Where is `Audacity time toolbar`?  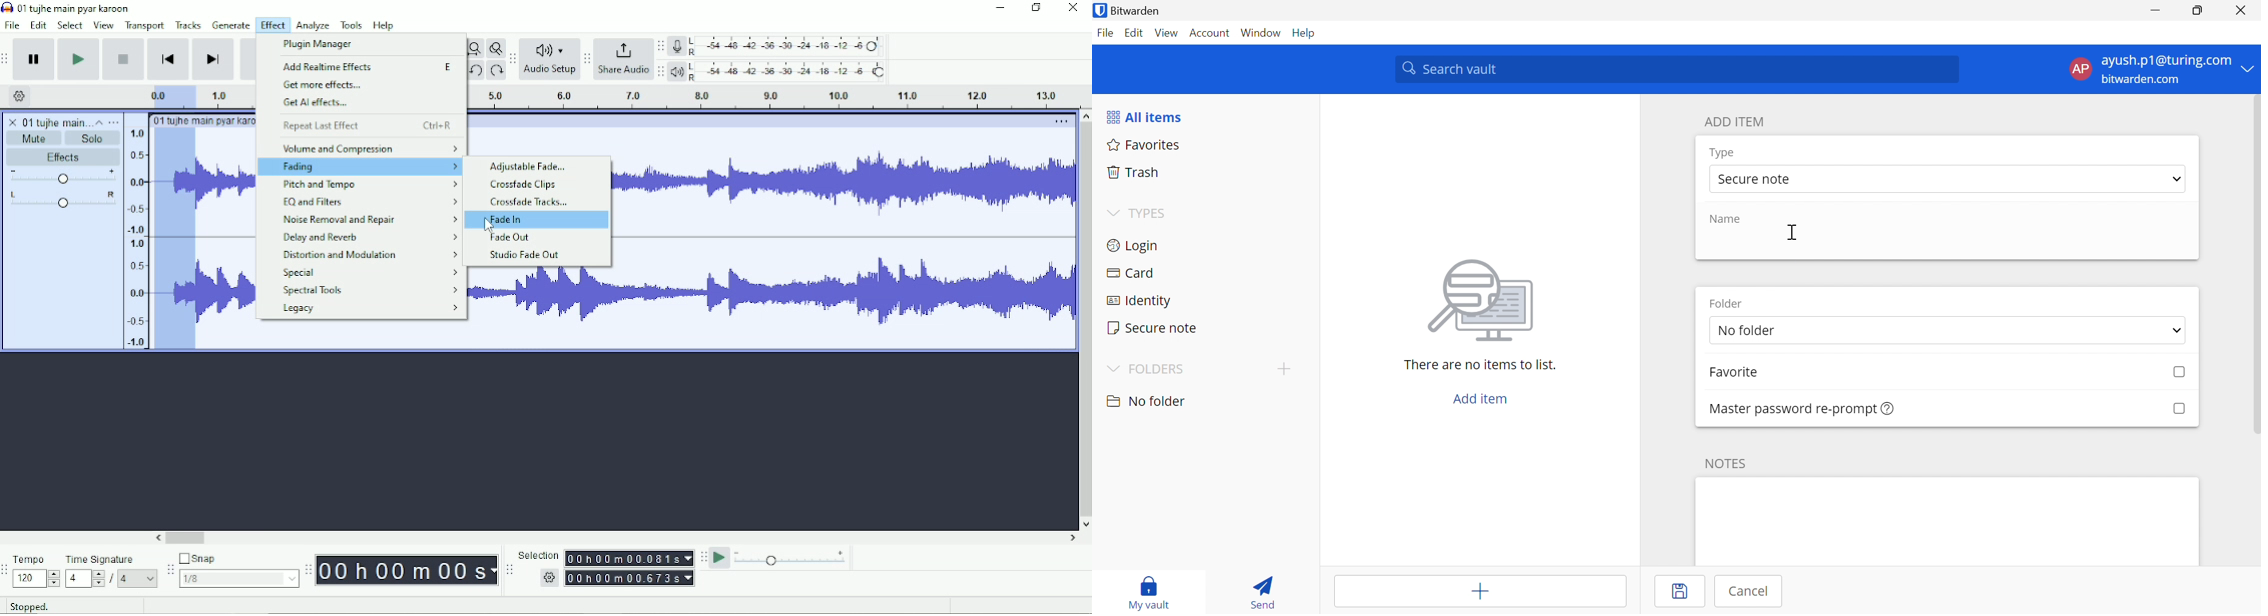 Audacity time toolbar is located at coordinates (307, 570).